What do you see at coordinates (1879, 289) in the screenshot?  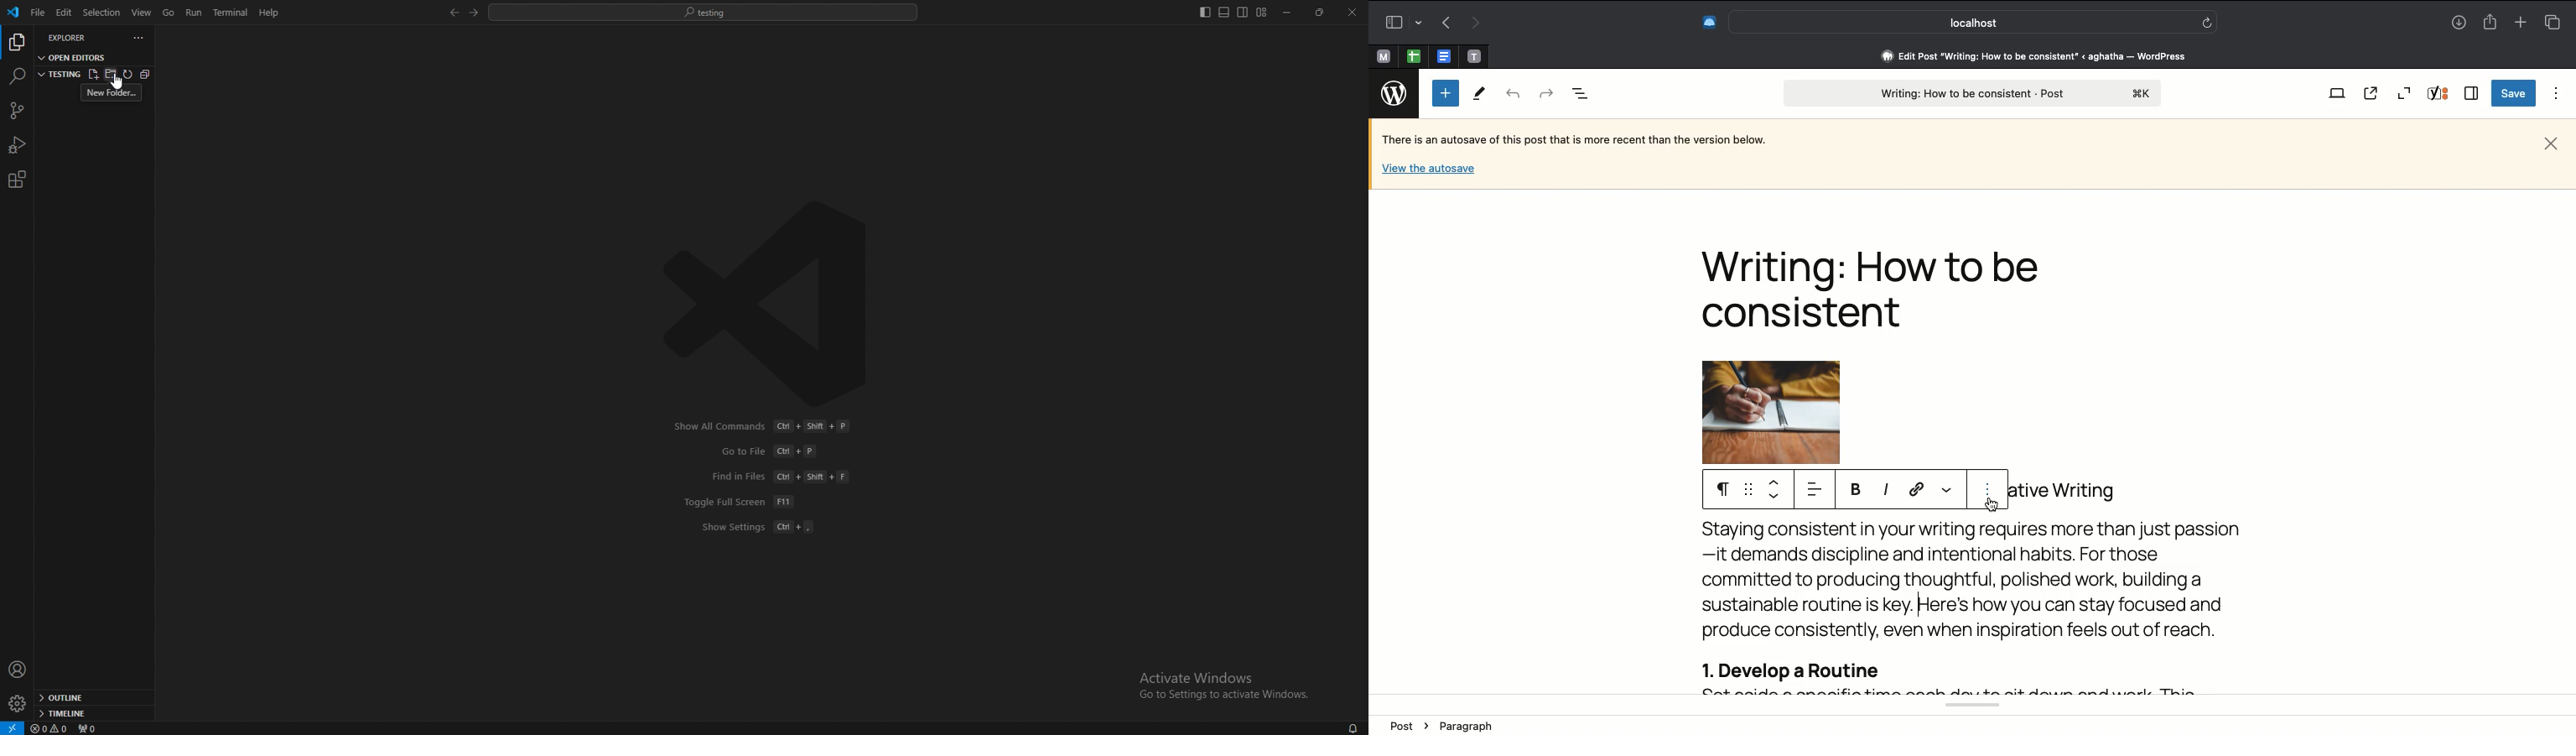 I see `Title` at bounding box center [1879, 289].